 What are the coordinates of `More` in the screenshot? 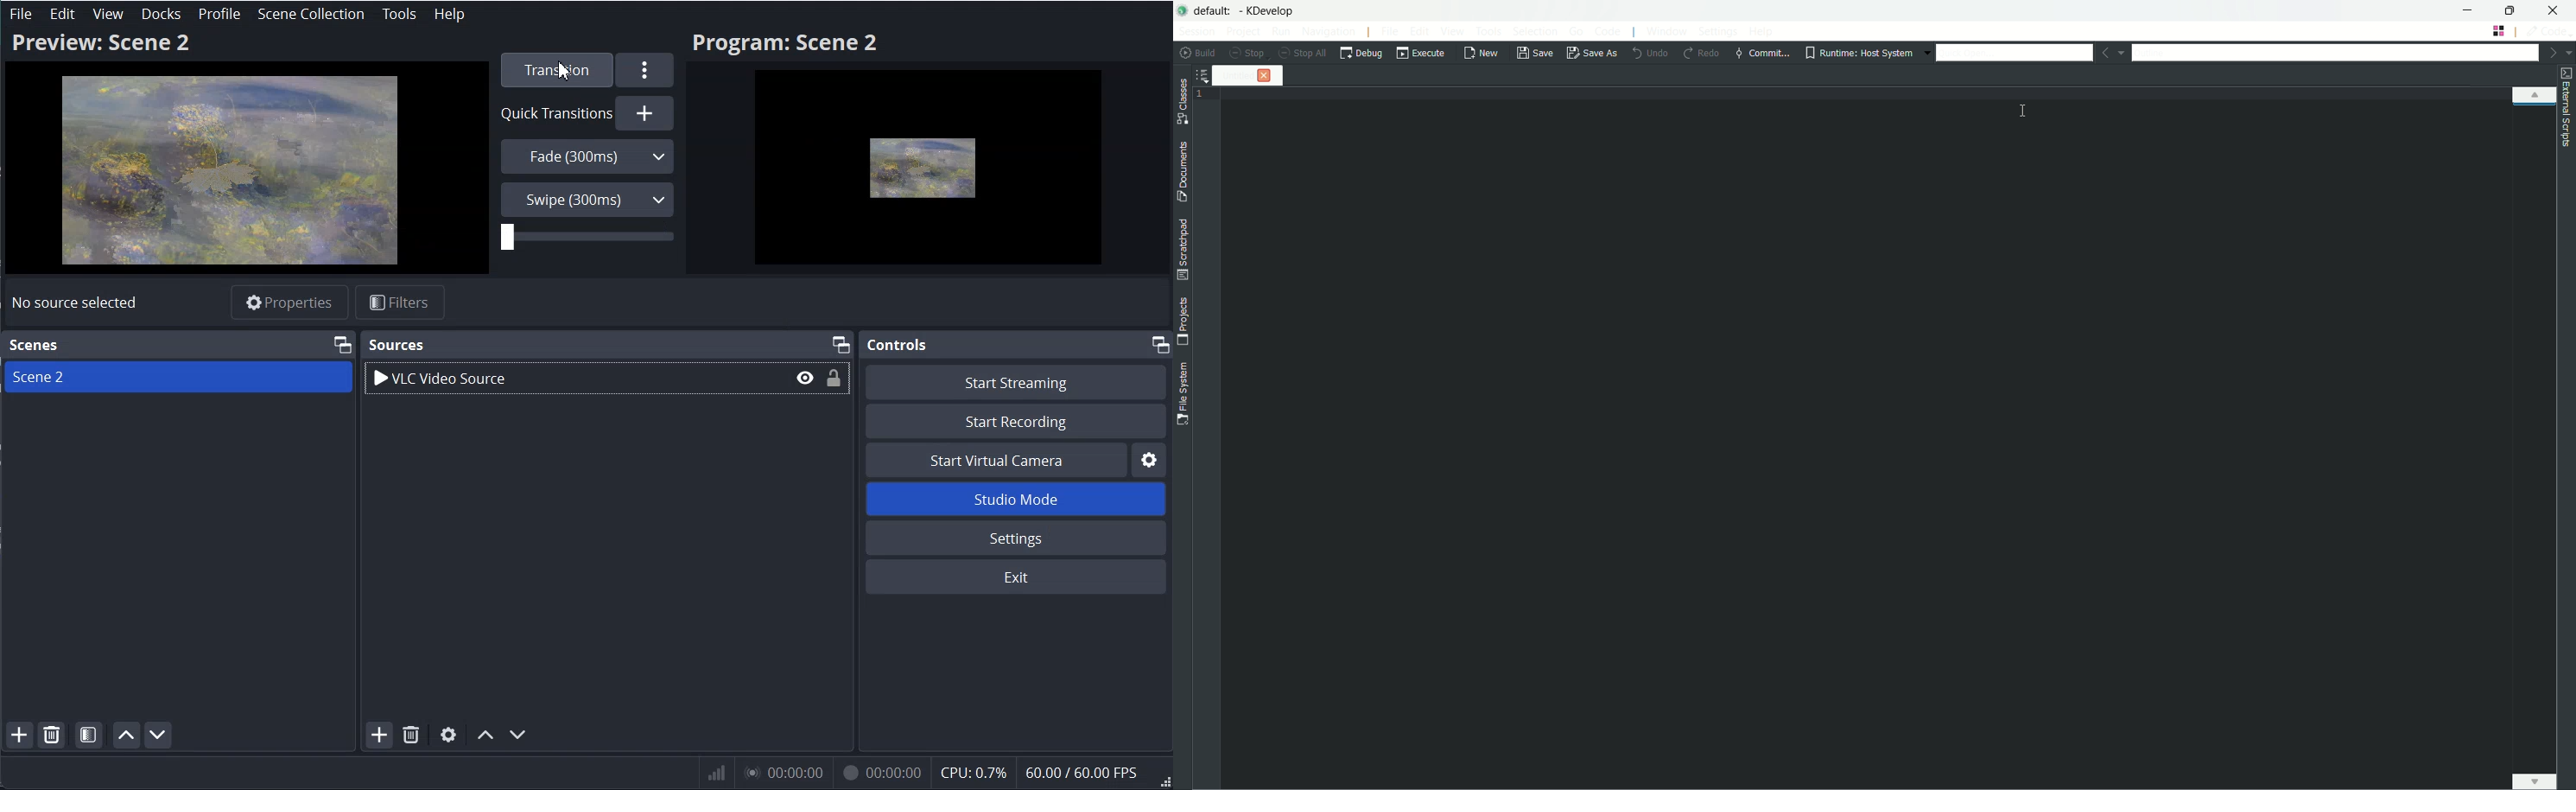 It's located at (646, 70).